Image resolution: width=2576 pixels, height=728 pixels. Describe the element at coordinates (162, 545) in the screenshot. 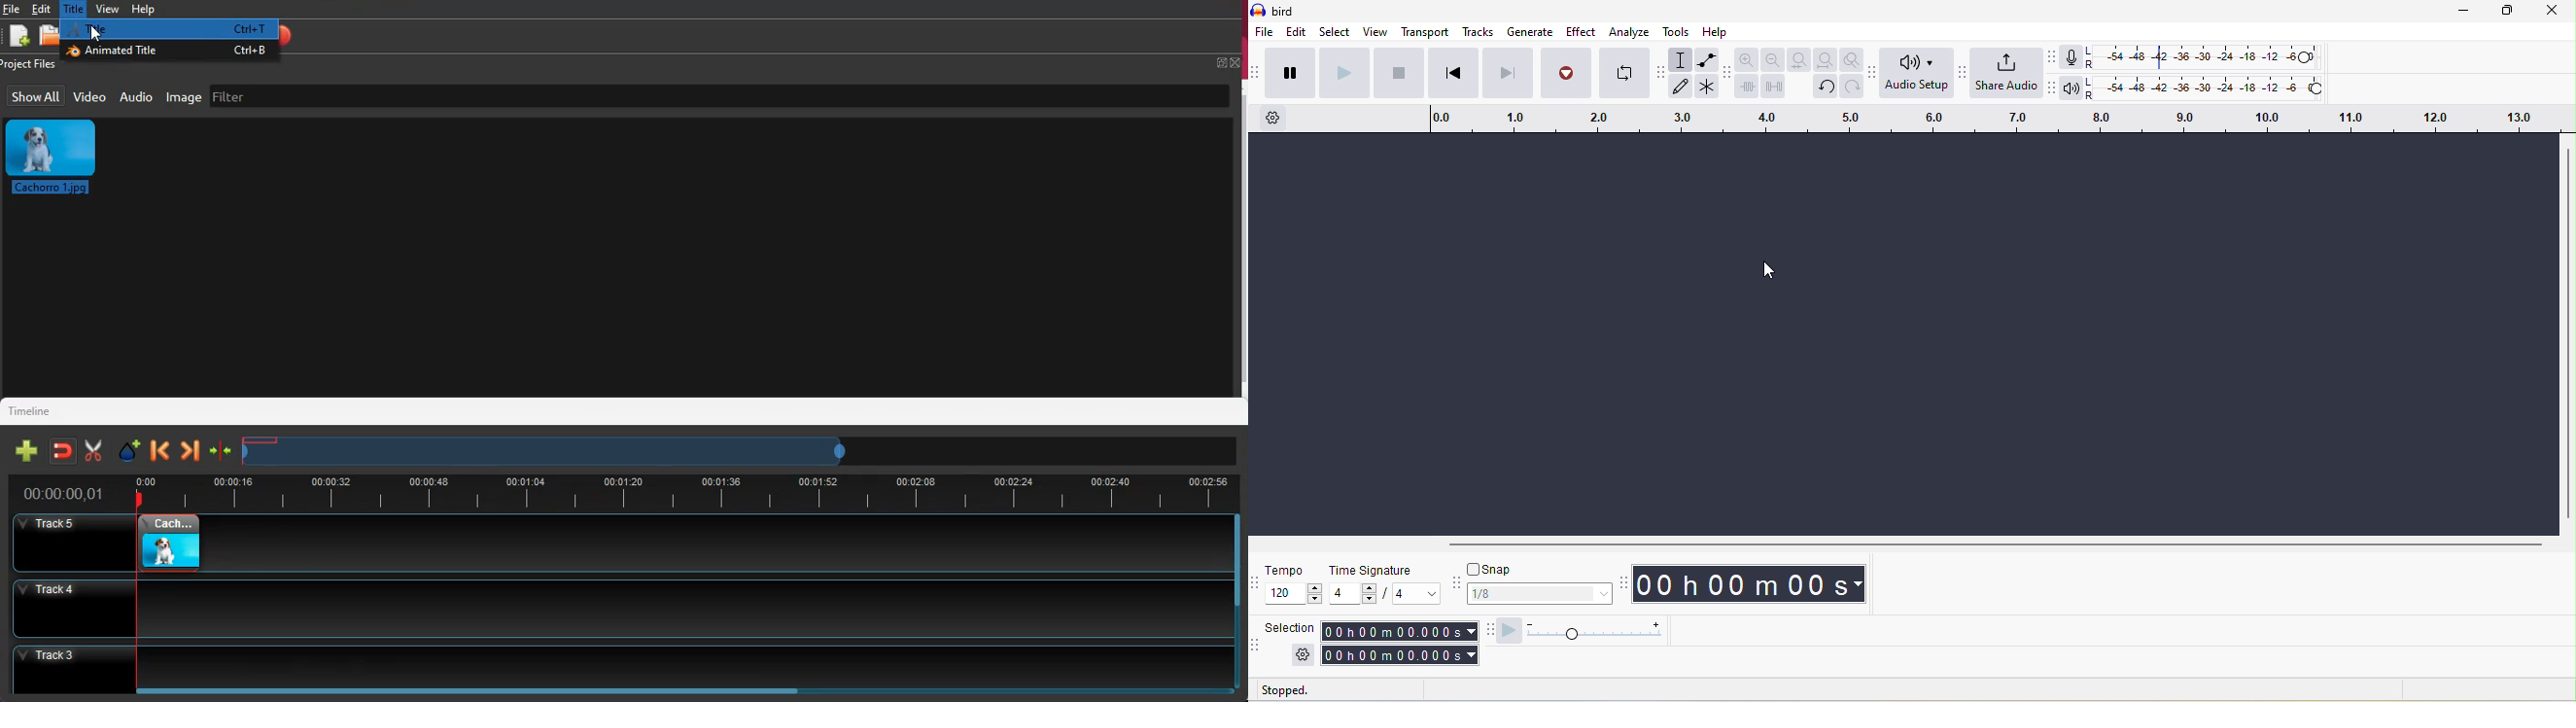

I see `image` at that location.